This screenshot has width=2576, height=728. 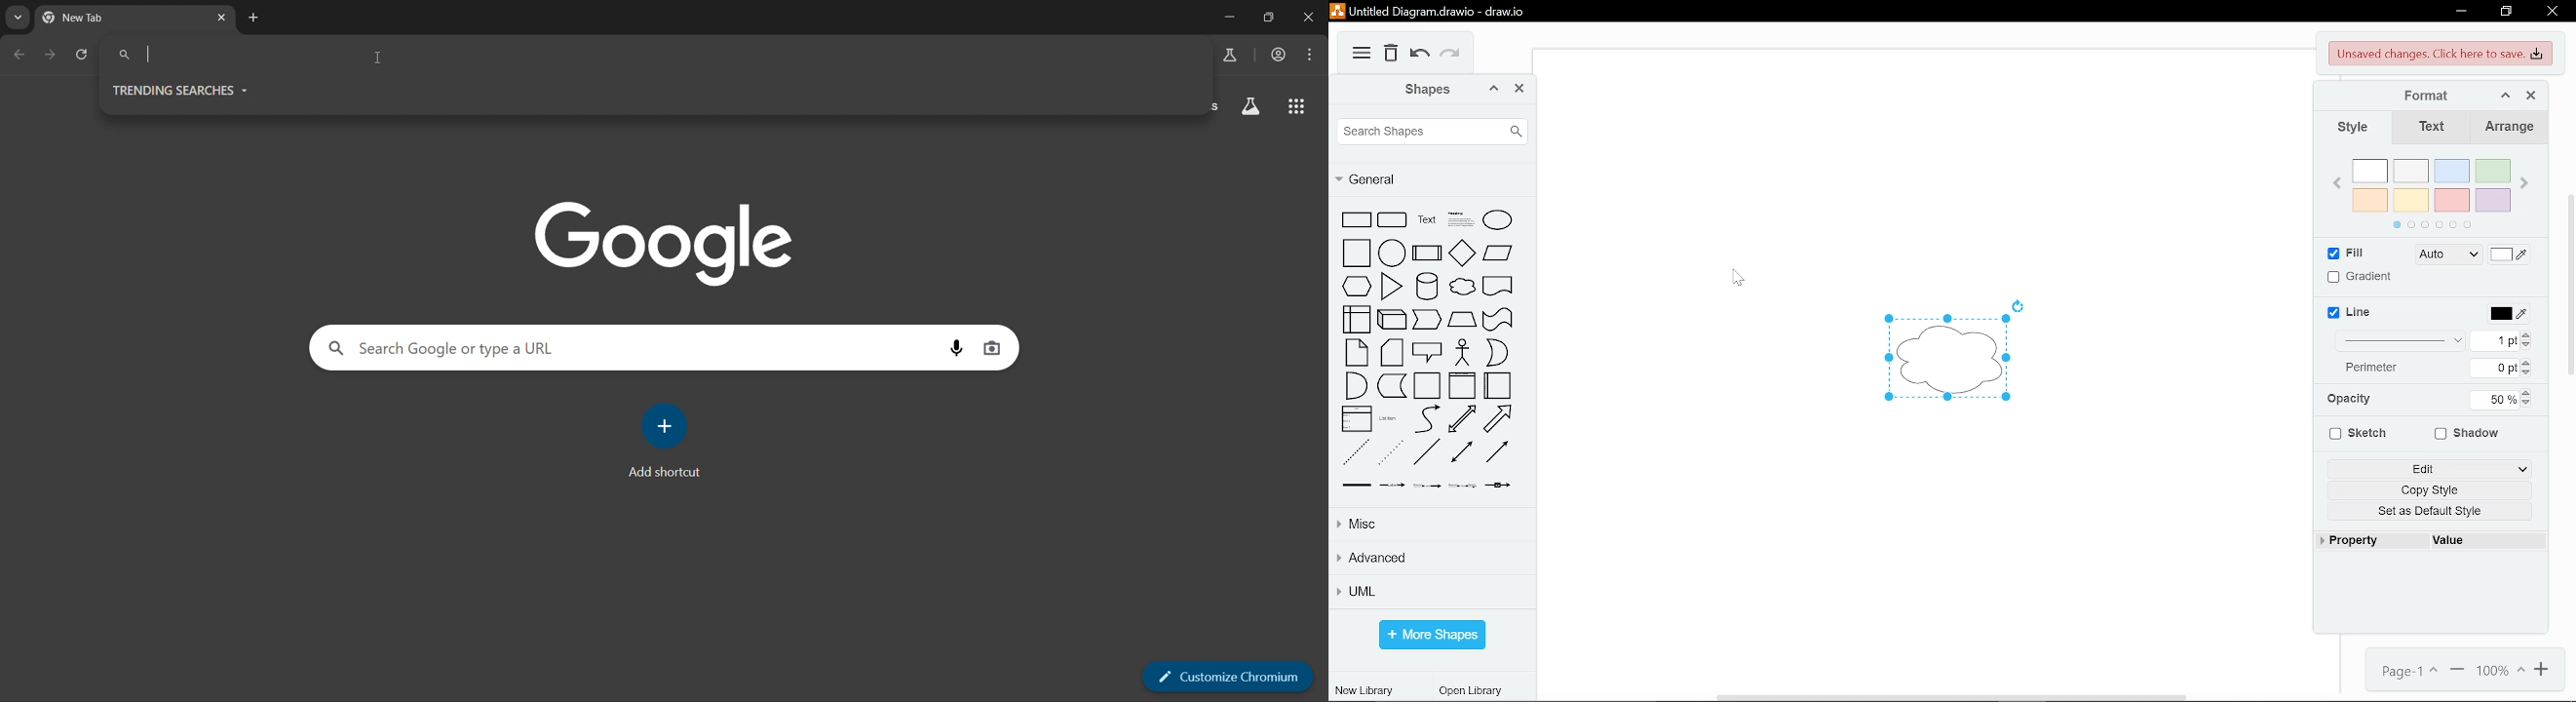 What do you see at coordinates (1353, 484) in the screenshot?
I see `link` at bounding box center [1353, 484].